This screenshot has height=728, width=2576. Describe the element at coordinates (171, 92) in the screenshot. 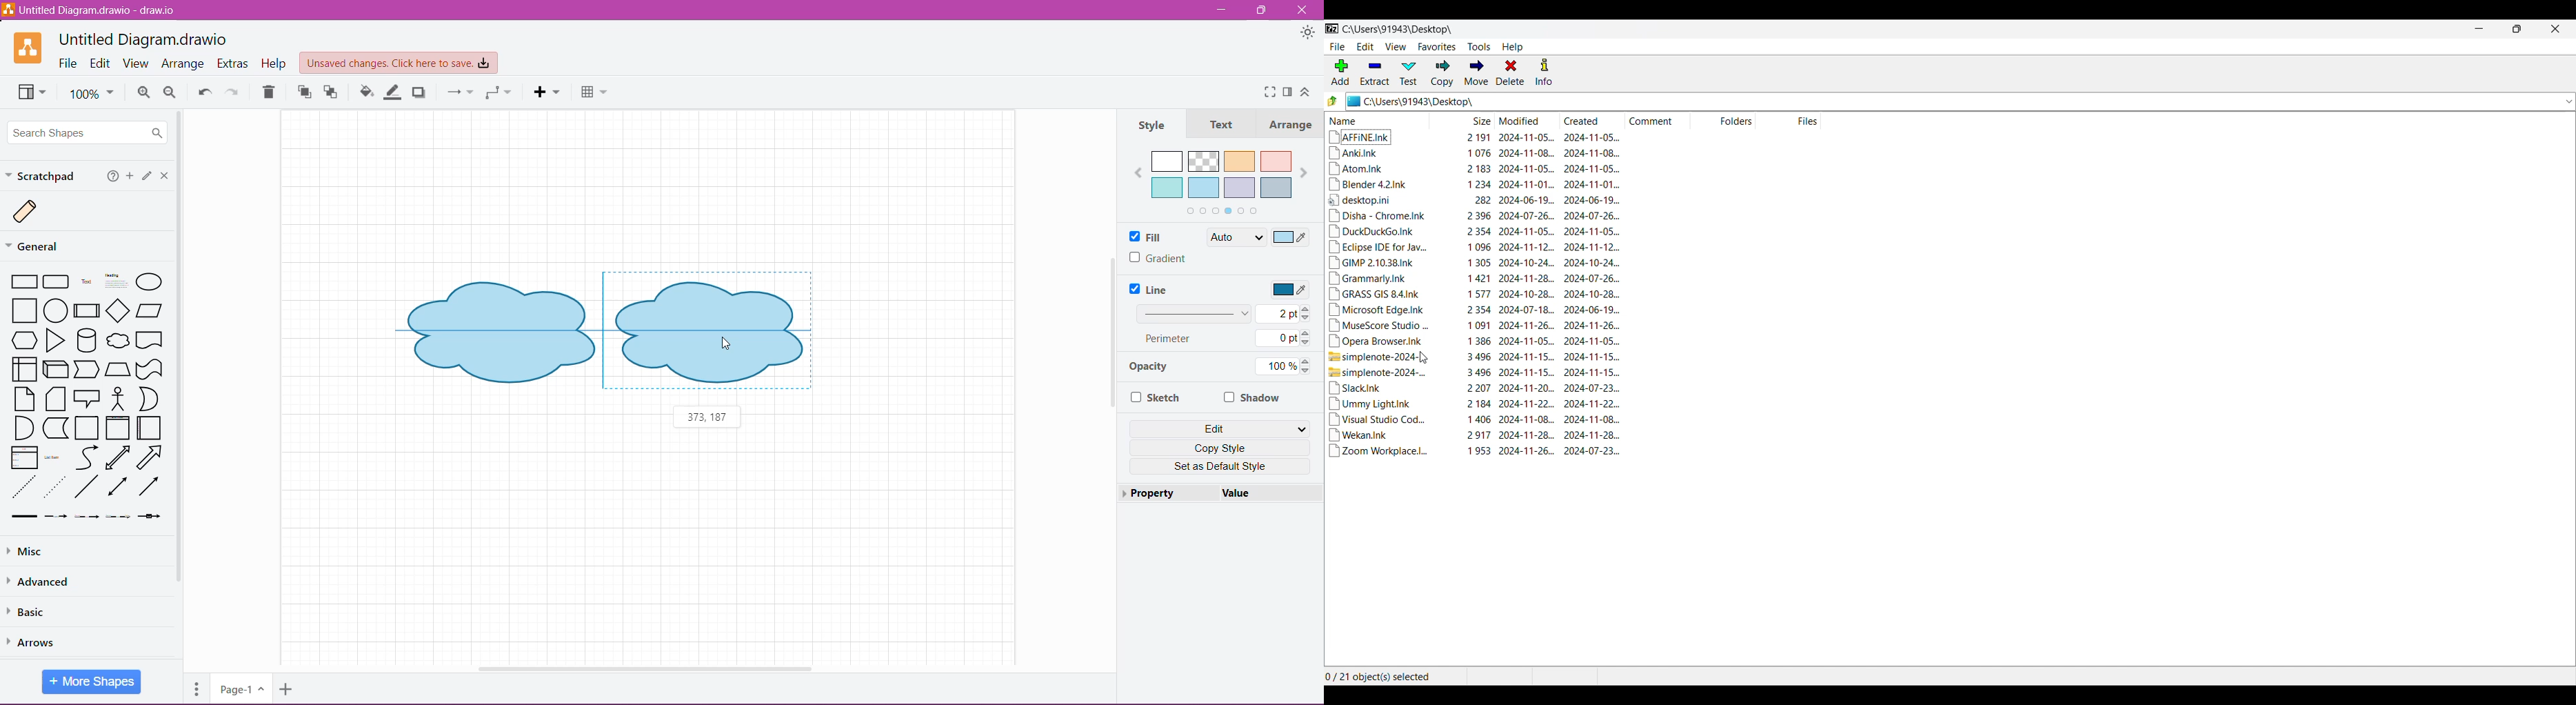

I see `Zoom Out` at that location.